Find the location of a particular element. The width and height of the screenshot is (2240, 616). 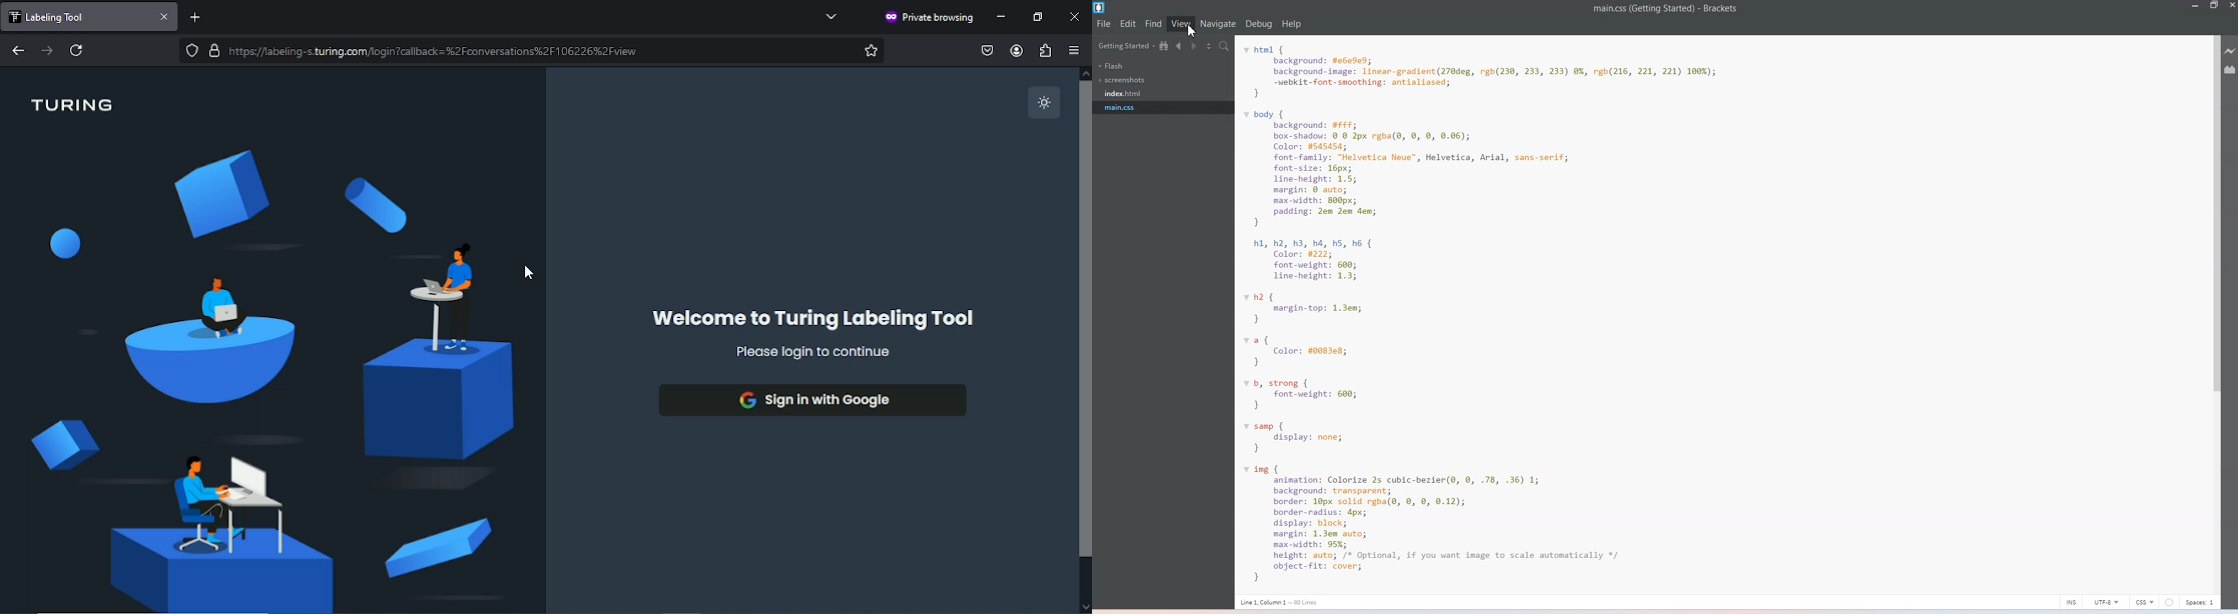

Extension Manager is located at coordinates (2231, 69).